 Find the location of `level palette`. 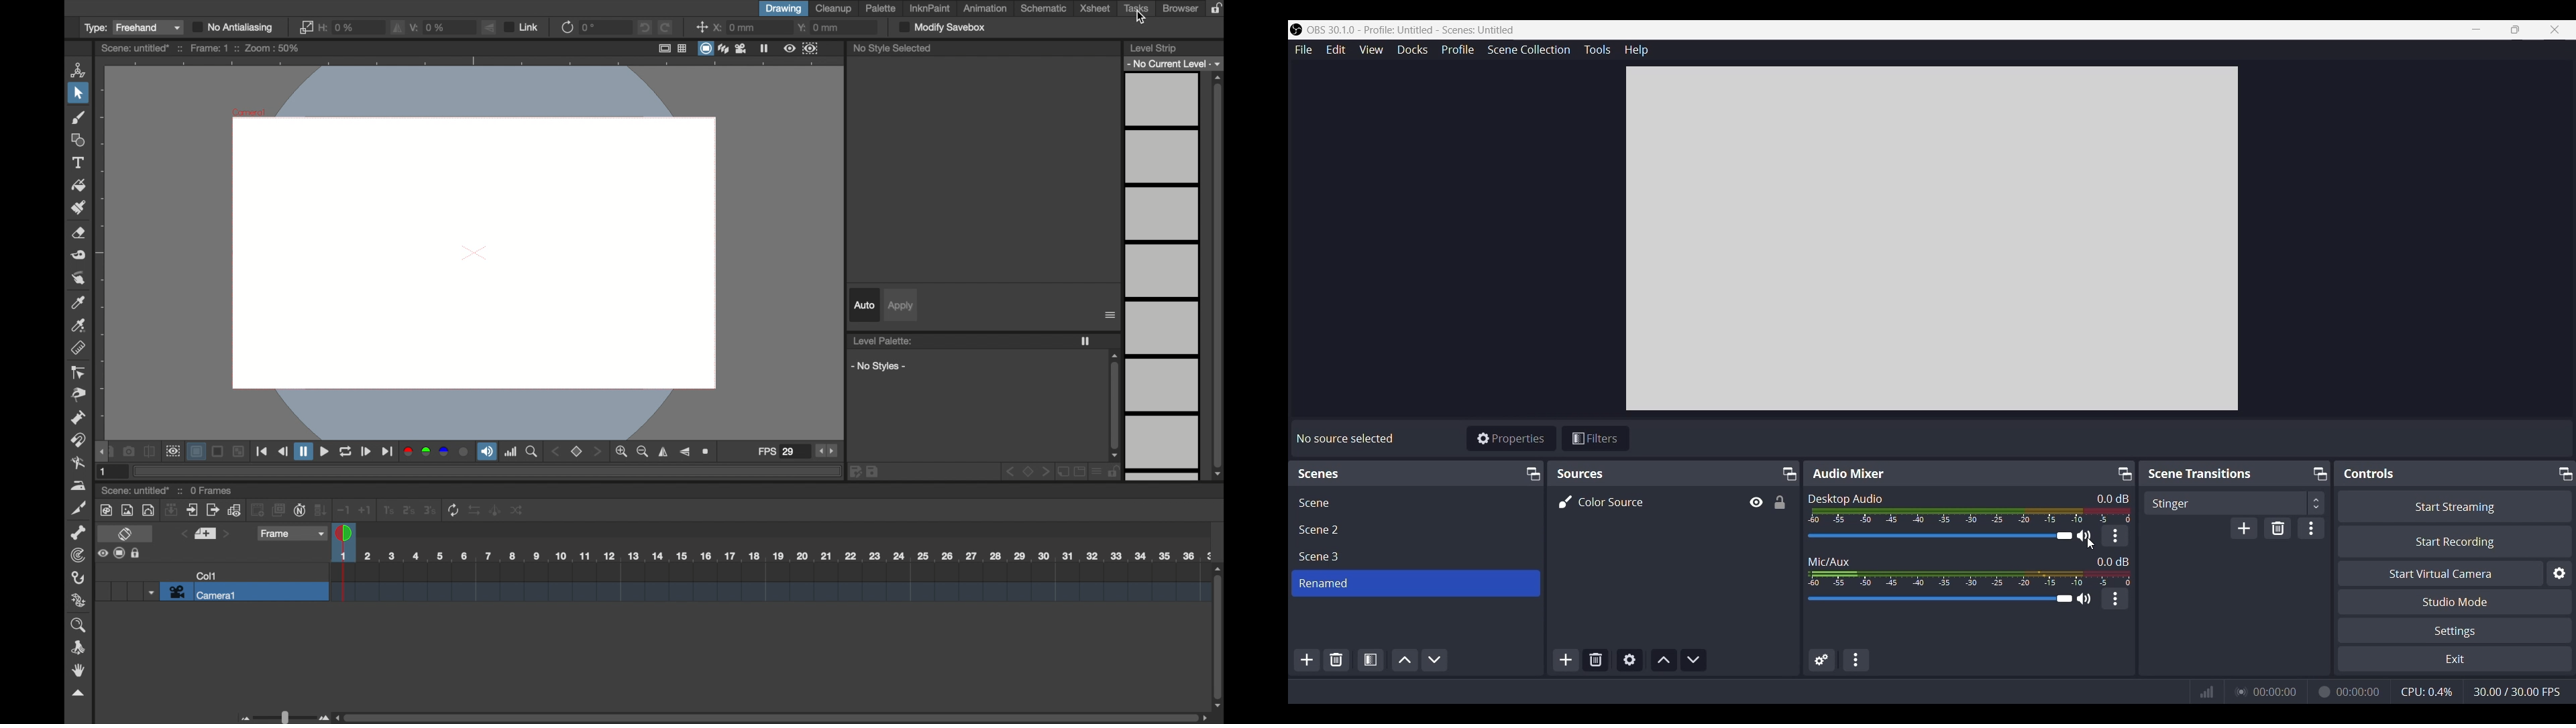

level palette is located at coordinates (881, 341).